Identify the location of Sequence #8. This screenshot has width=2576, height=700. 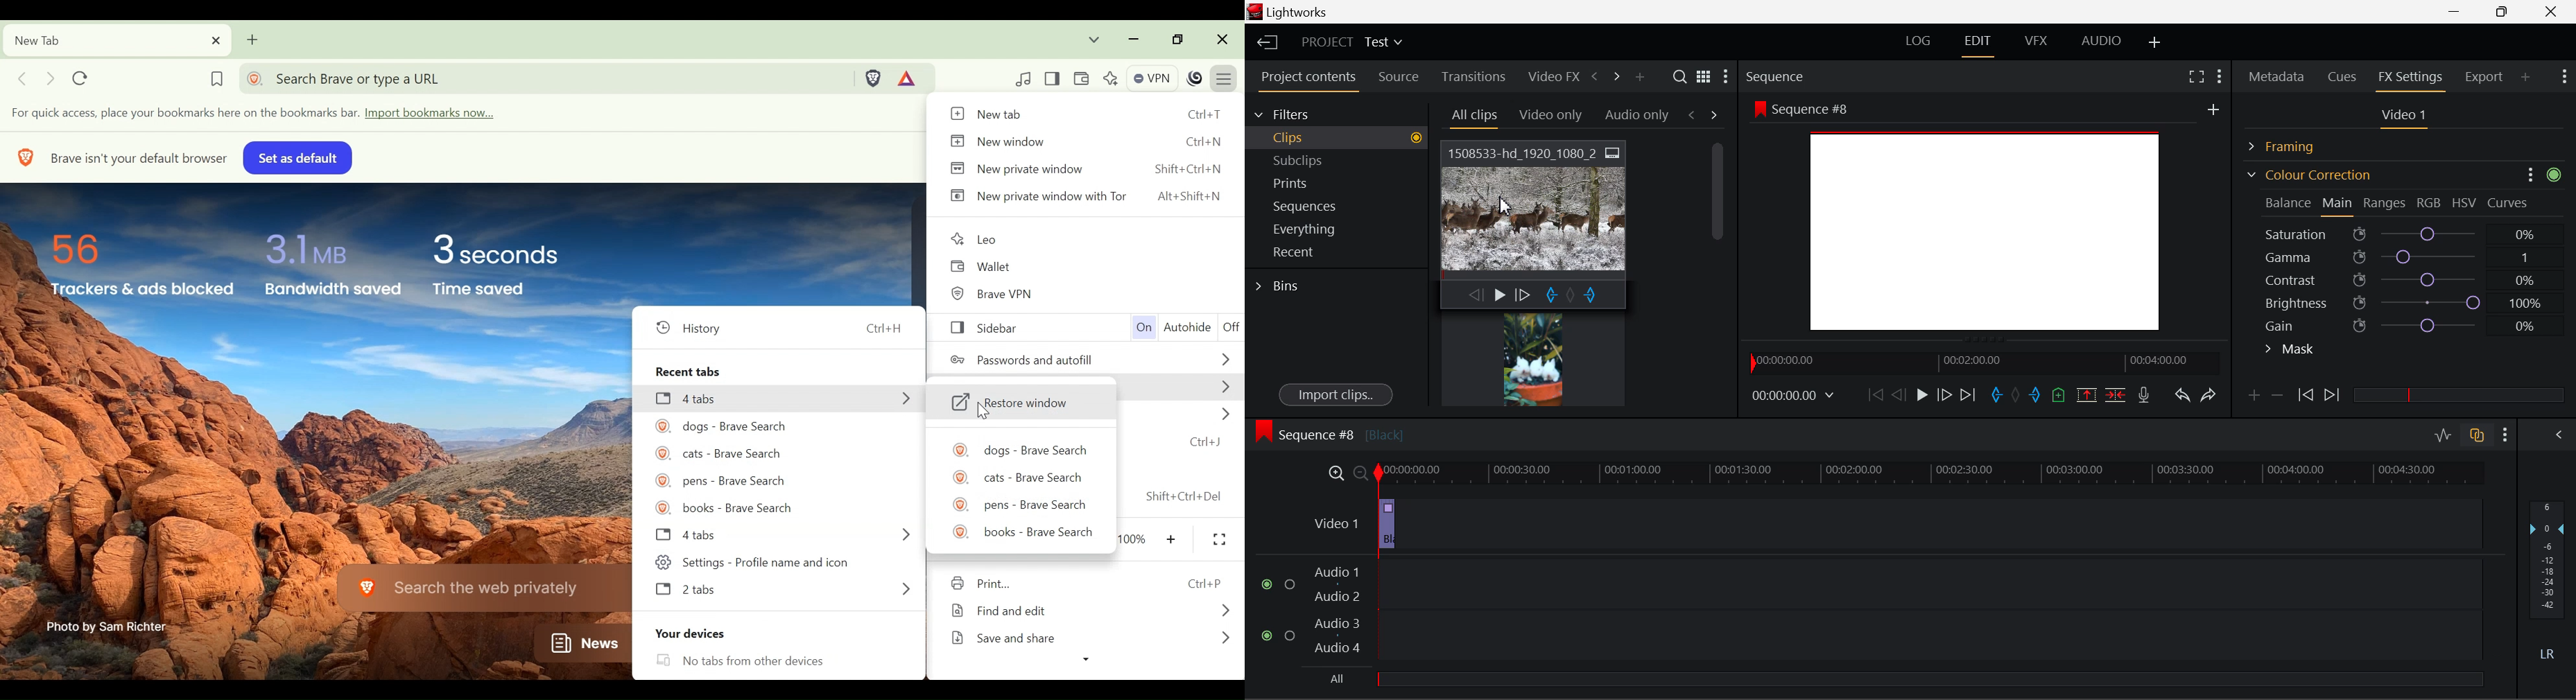
(1329, 432).